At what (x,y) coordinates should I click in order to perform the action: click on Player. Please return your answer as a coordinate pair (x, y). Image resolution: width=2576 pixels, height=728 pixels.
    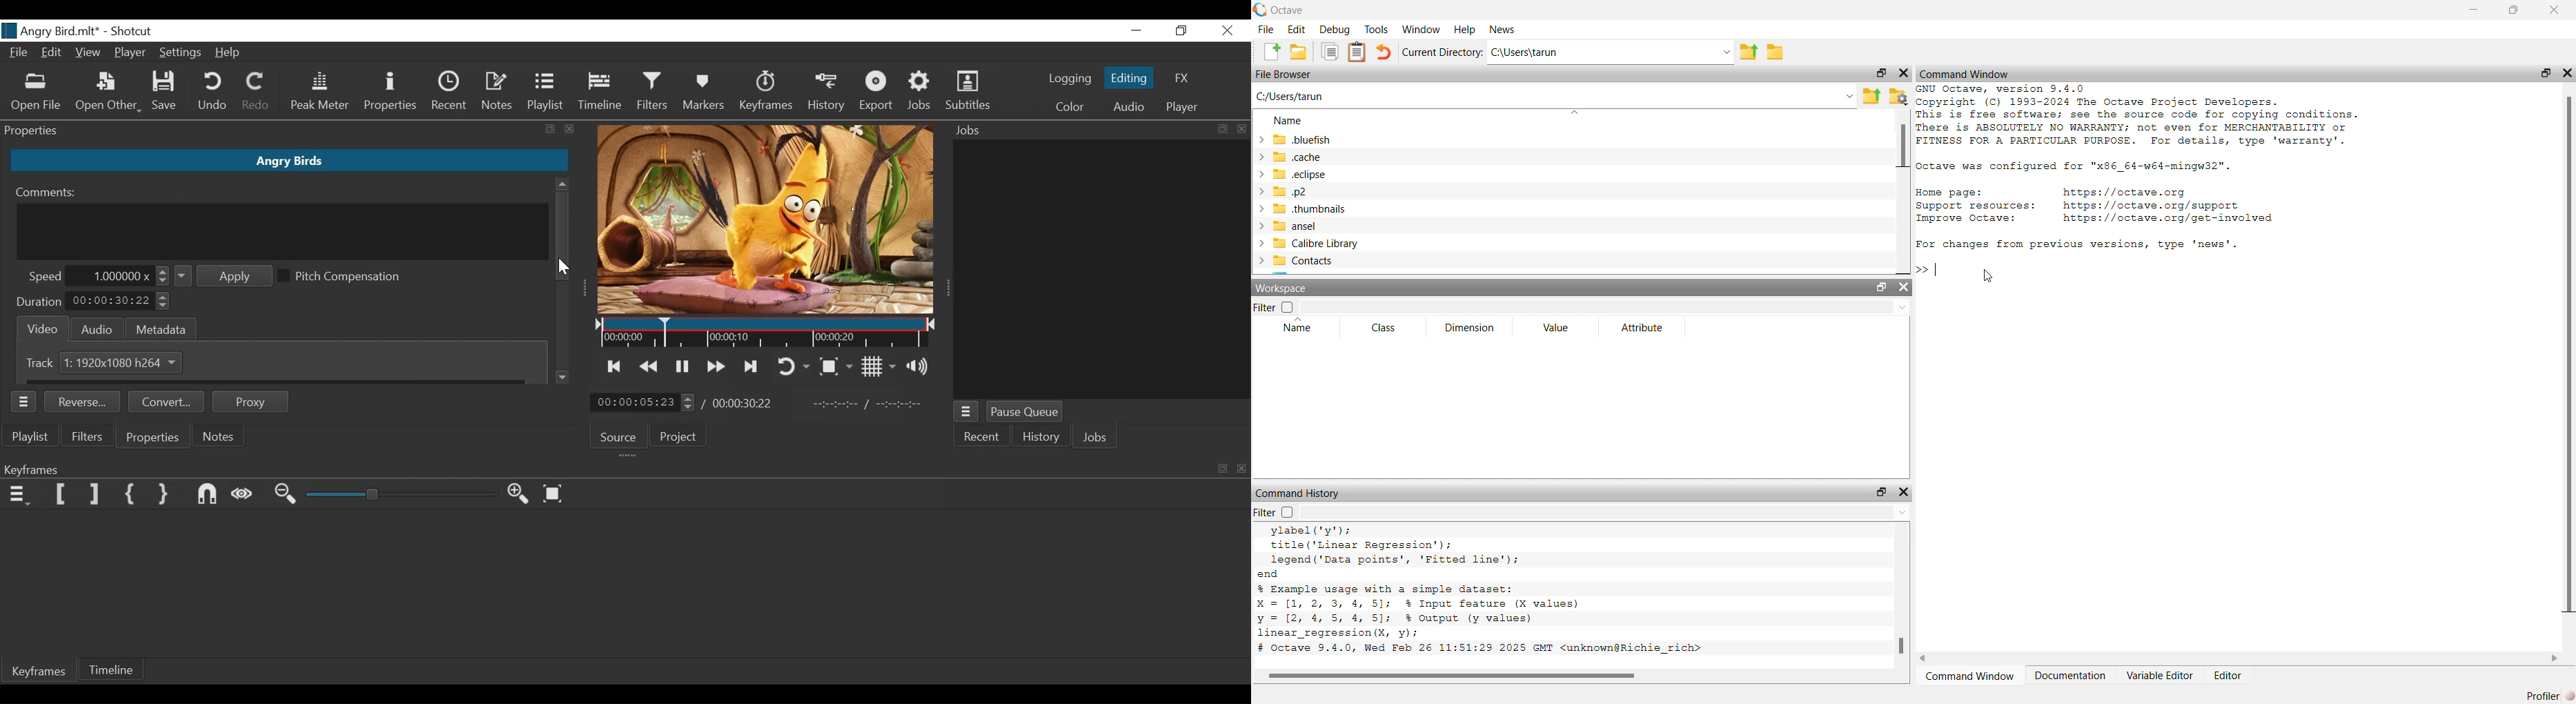
    Looking at the image, I should click on (1183, 107).